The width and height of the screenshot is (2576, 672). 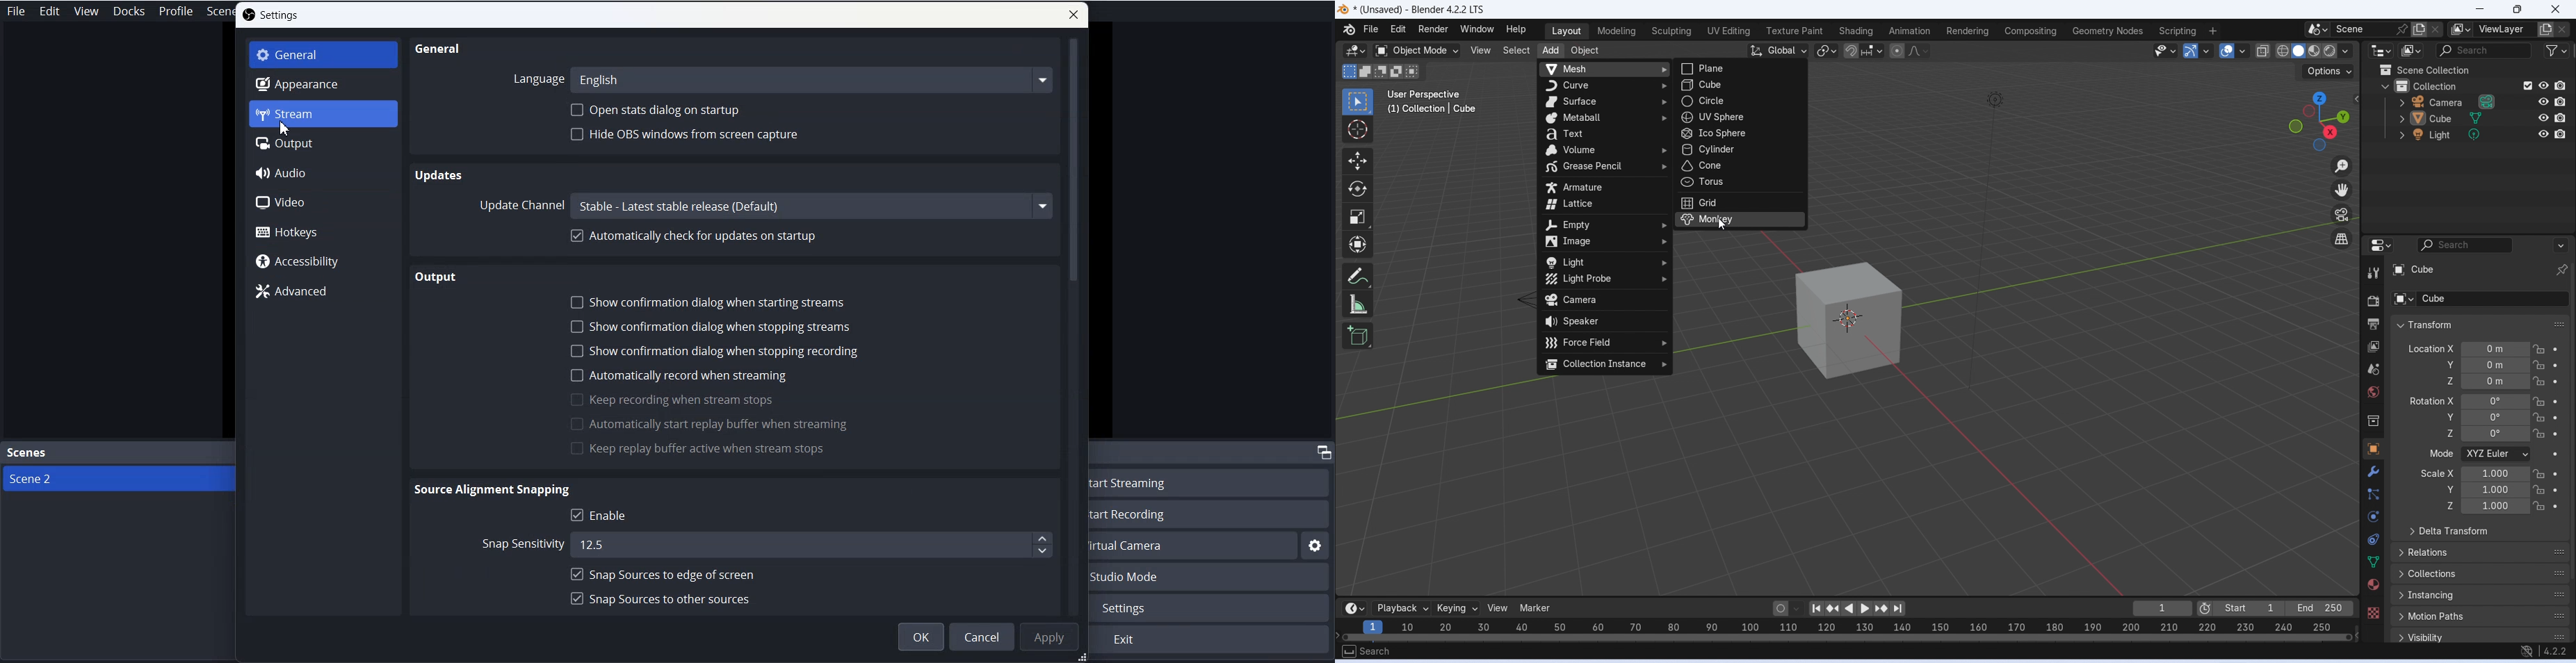 What do you see at coordinates (1210, 640) in the screenshot?
I see `Exit` at bounding box center [1210, 640].